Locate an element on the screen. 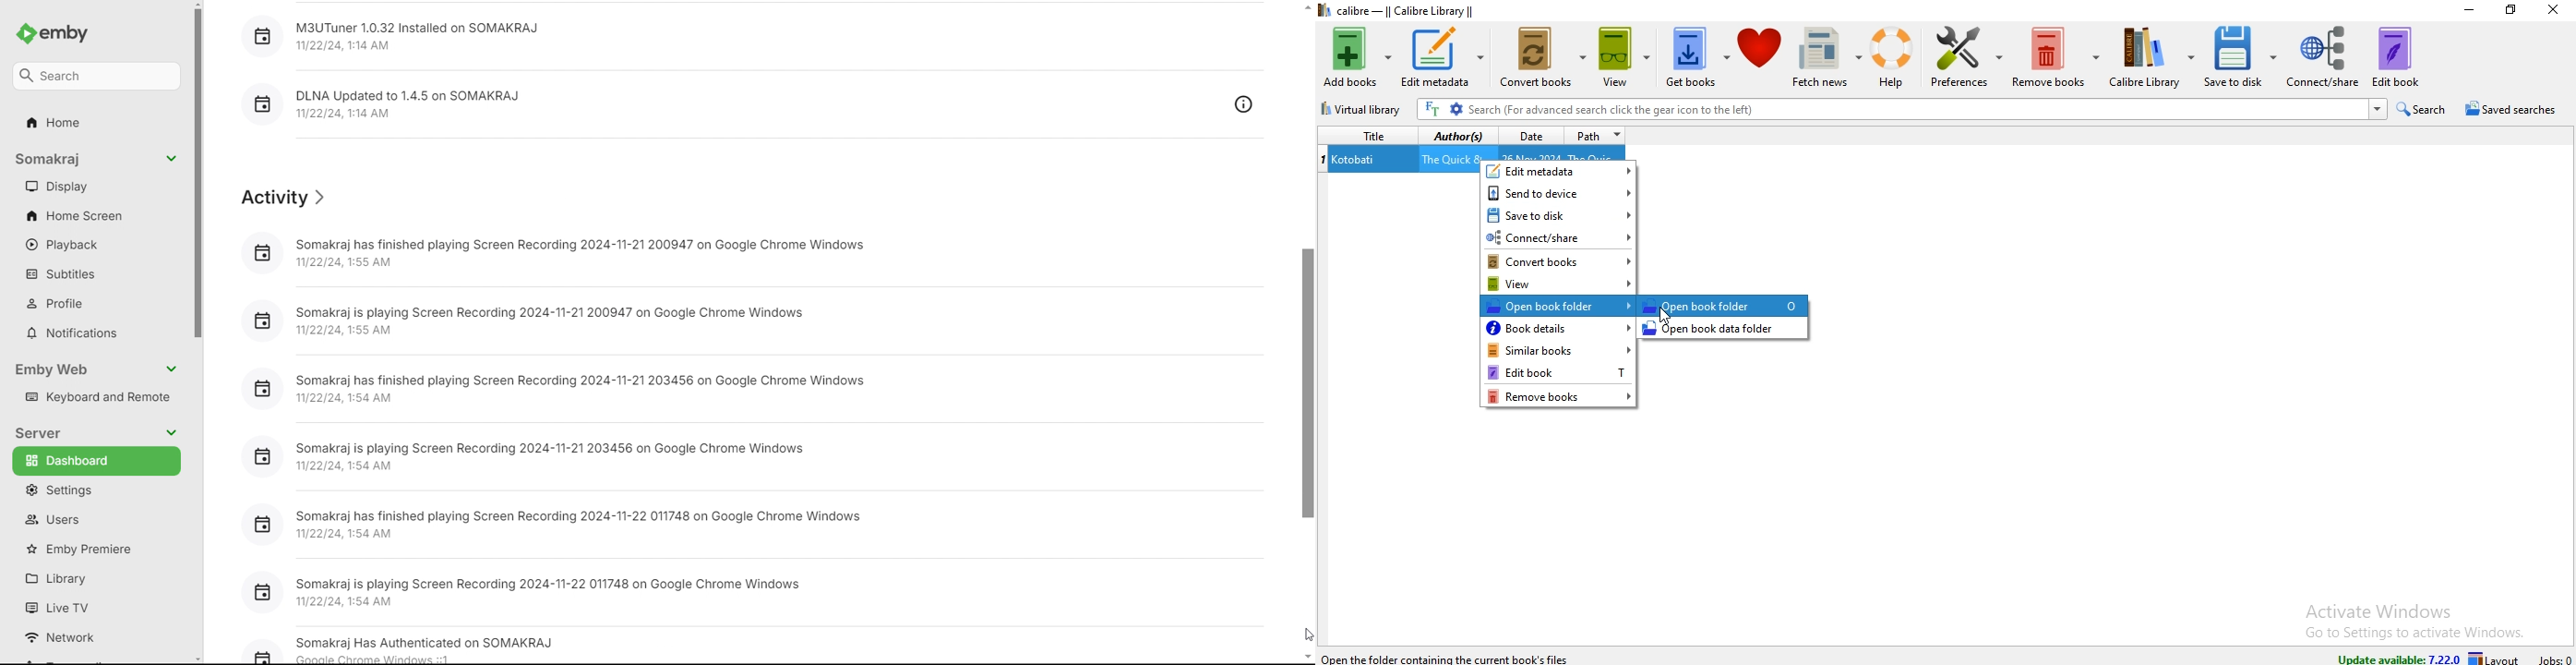 The width and height of the screenshot is (2576, 672). minimise is located at coordinates (2462, 12).